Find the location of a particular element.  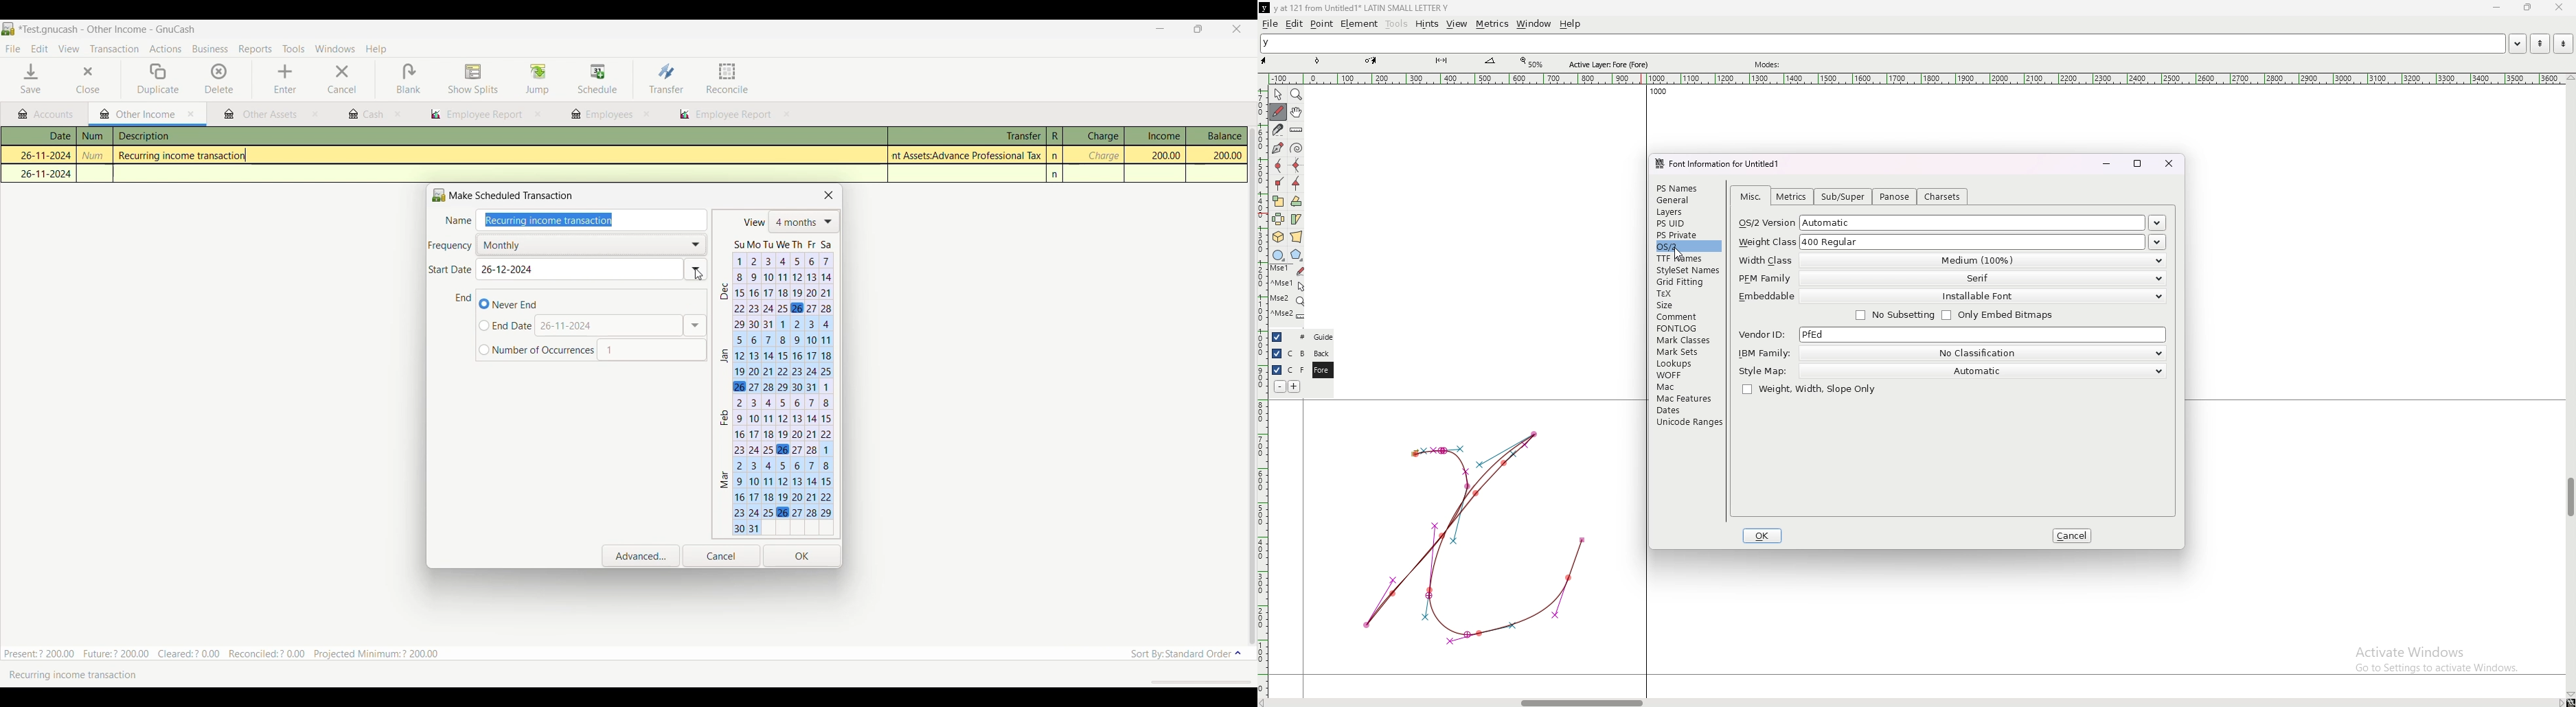

Indicates end date of transaction is located at coordinates (464, 298).